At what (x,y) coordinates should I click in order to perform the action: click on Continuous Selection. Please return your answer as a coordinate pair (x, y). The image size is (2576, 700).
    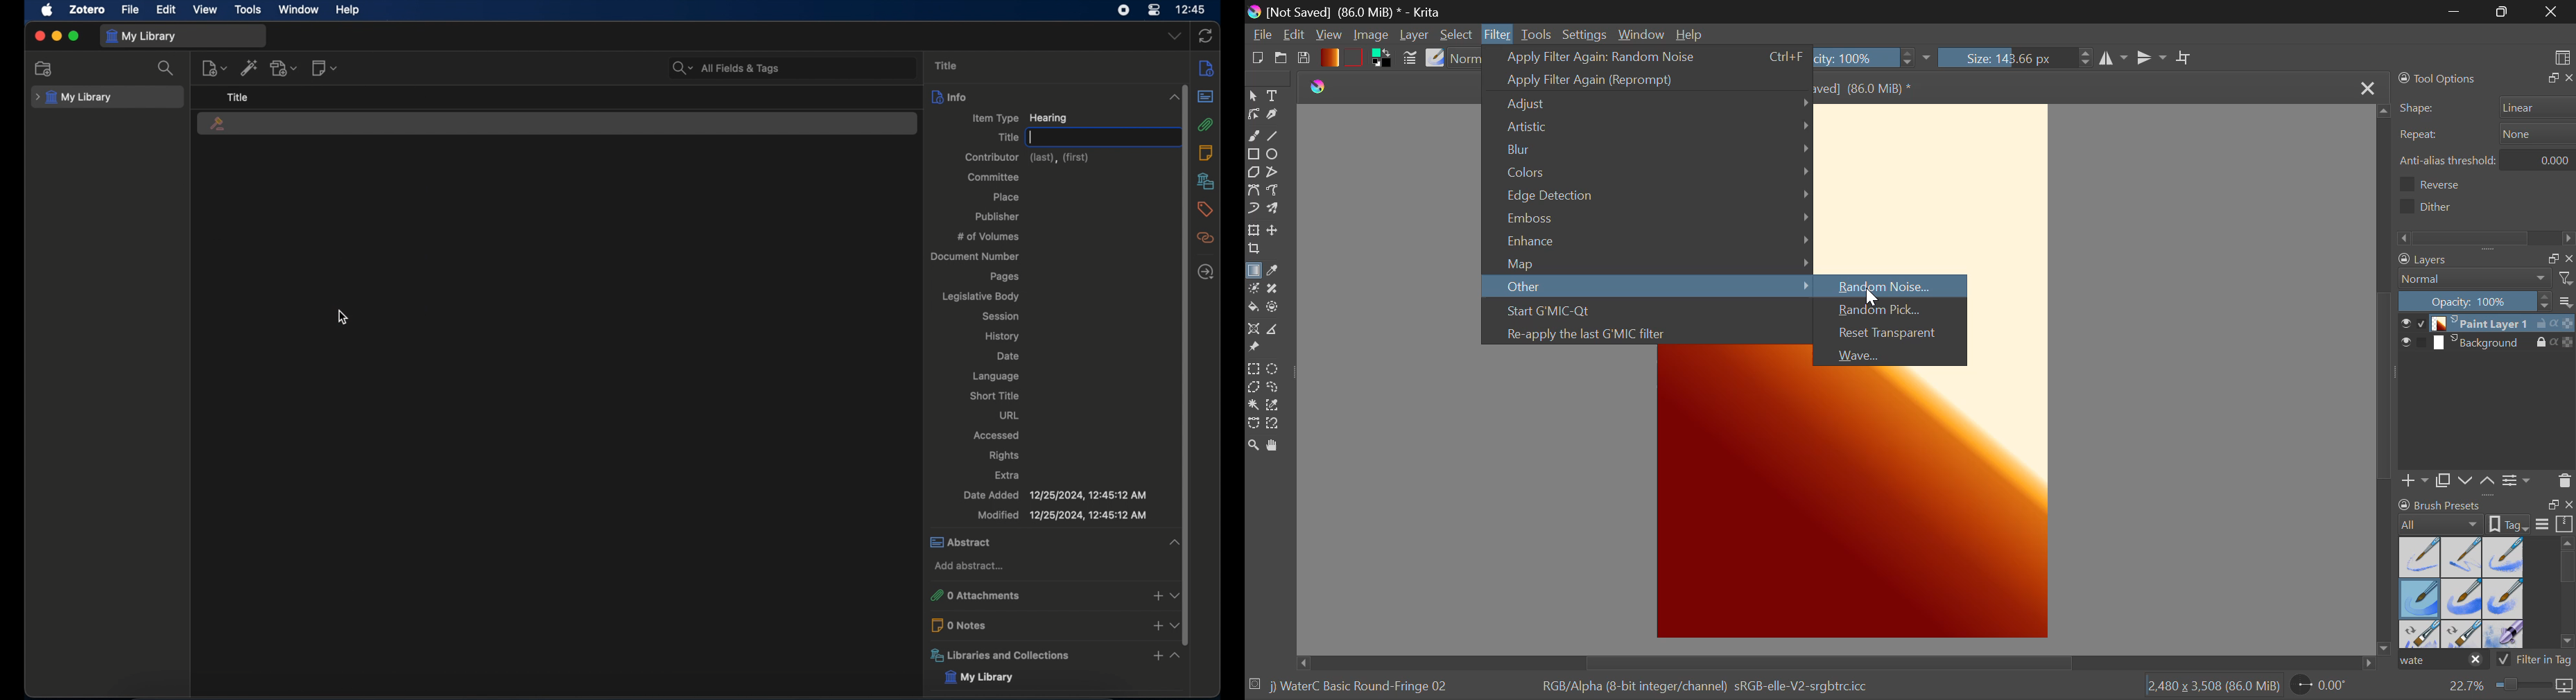
    Looking at the image, I should click on (1253, 407).